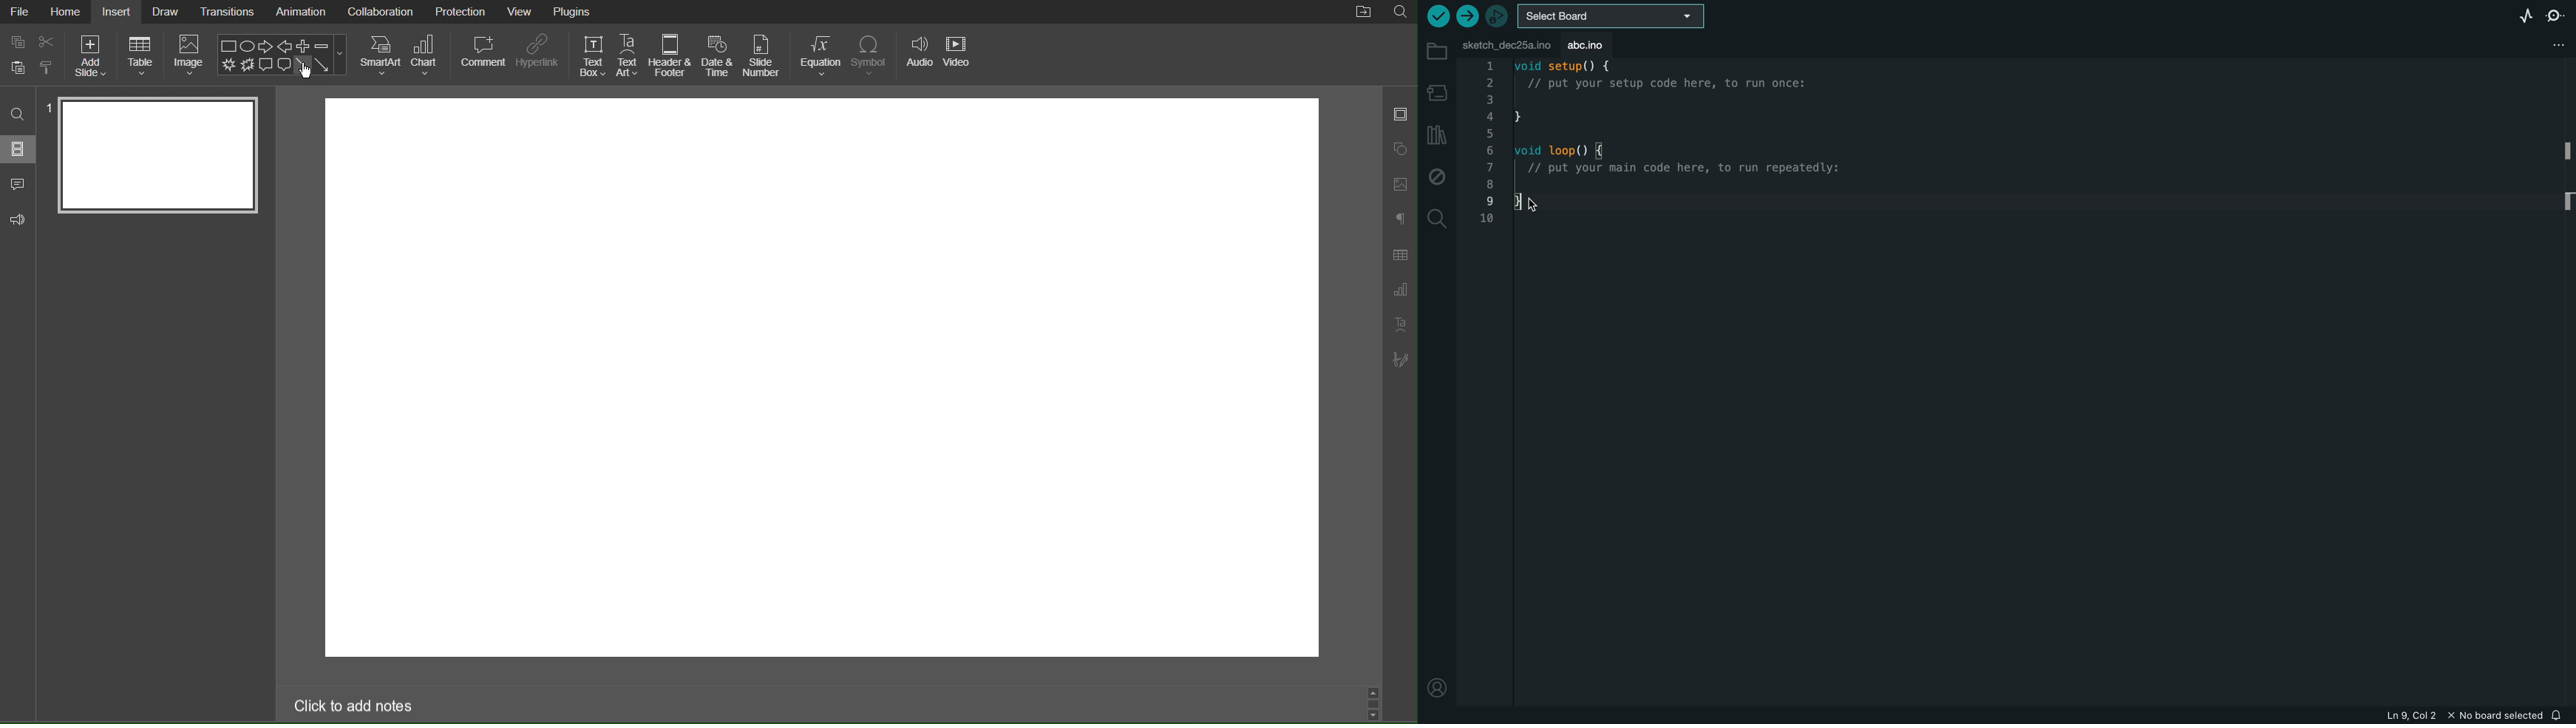 The width and height of the screenshot is (2576, 728). Describe the element at coordinates (763, 55) in the screenshot. I see `Slide Number ` at that location.